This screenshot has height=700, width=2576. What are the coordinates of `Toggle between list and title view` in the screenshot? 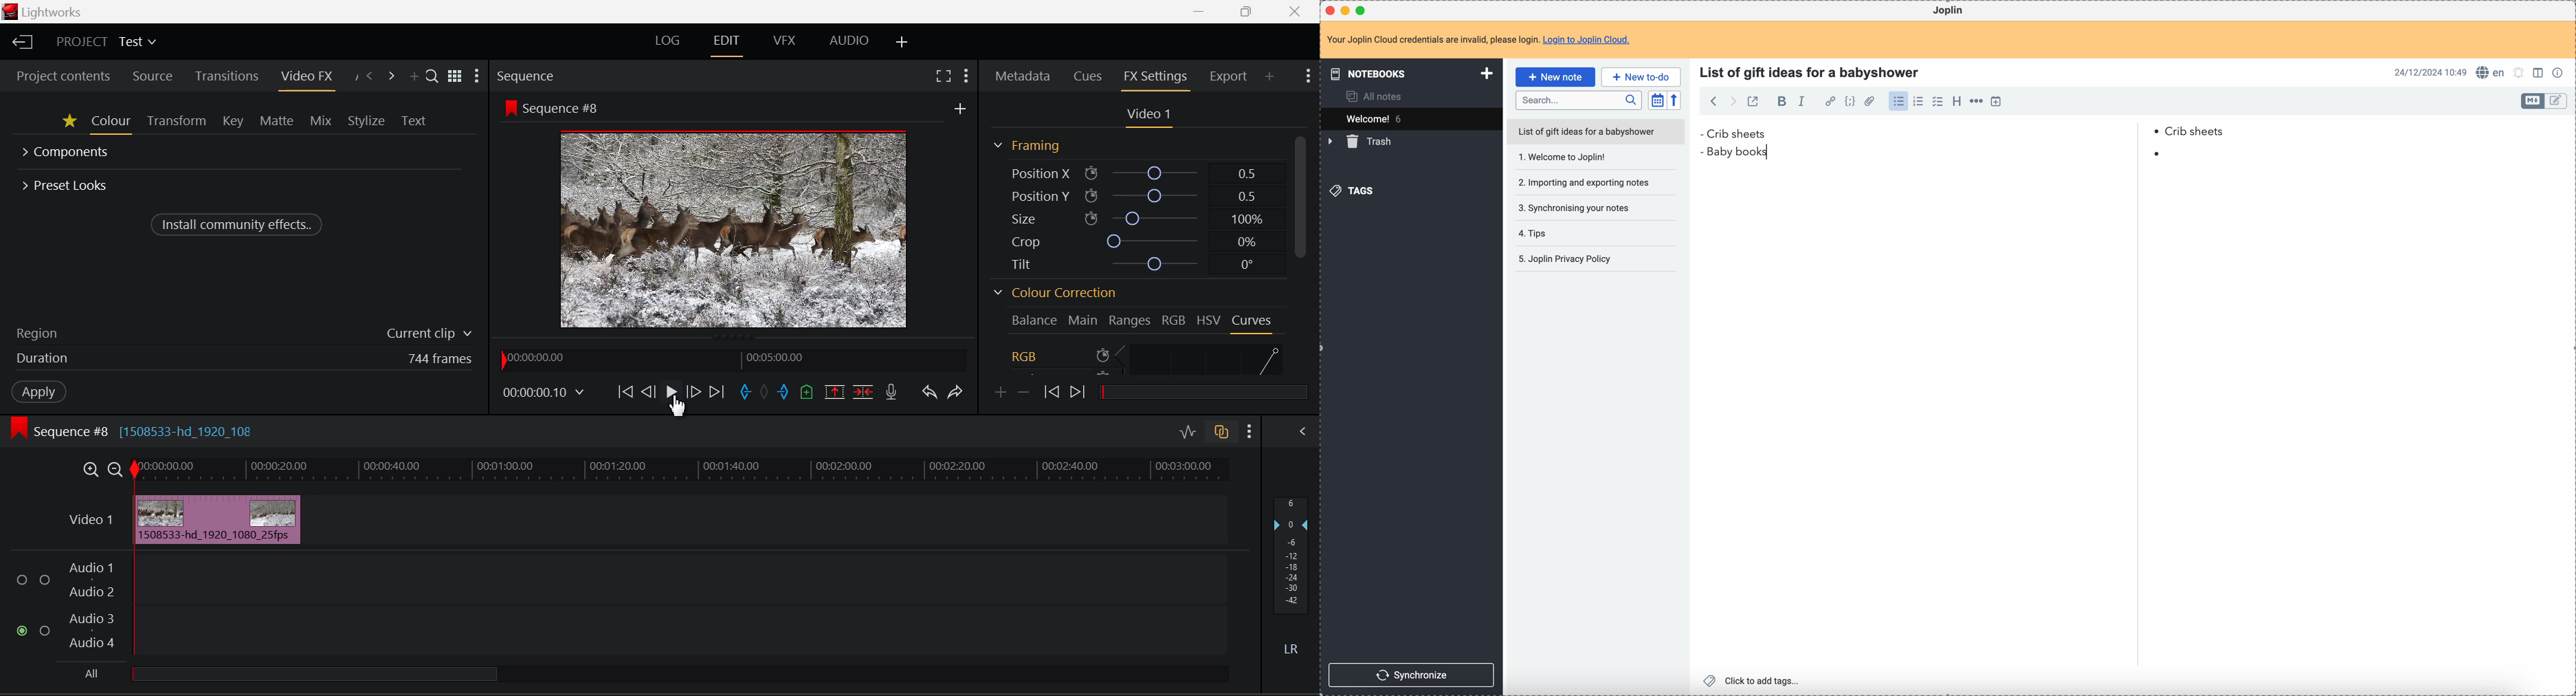 It's located at (454, 76).